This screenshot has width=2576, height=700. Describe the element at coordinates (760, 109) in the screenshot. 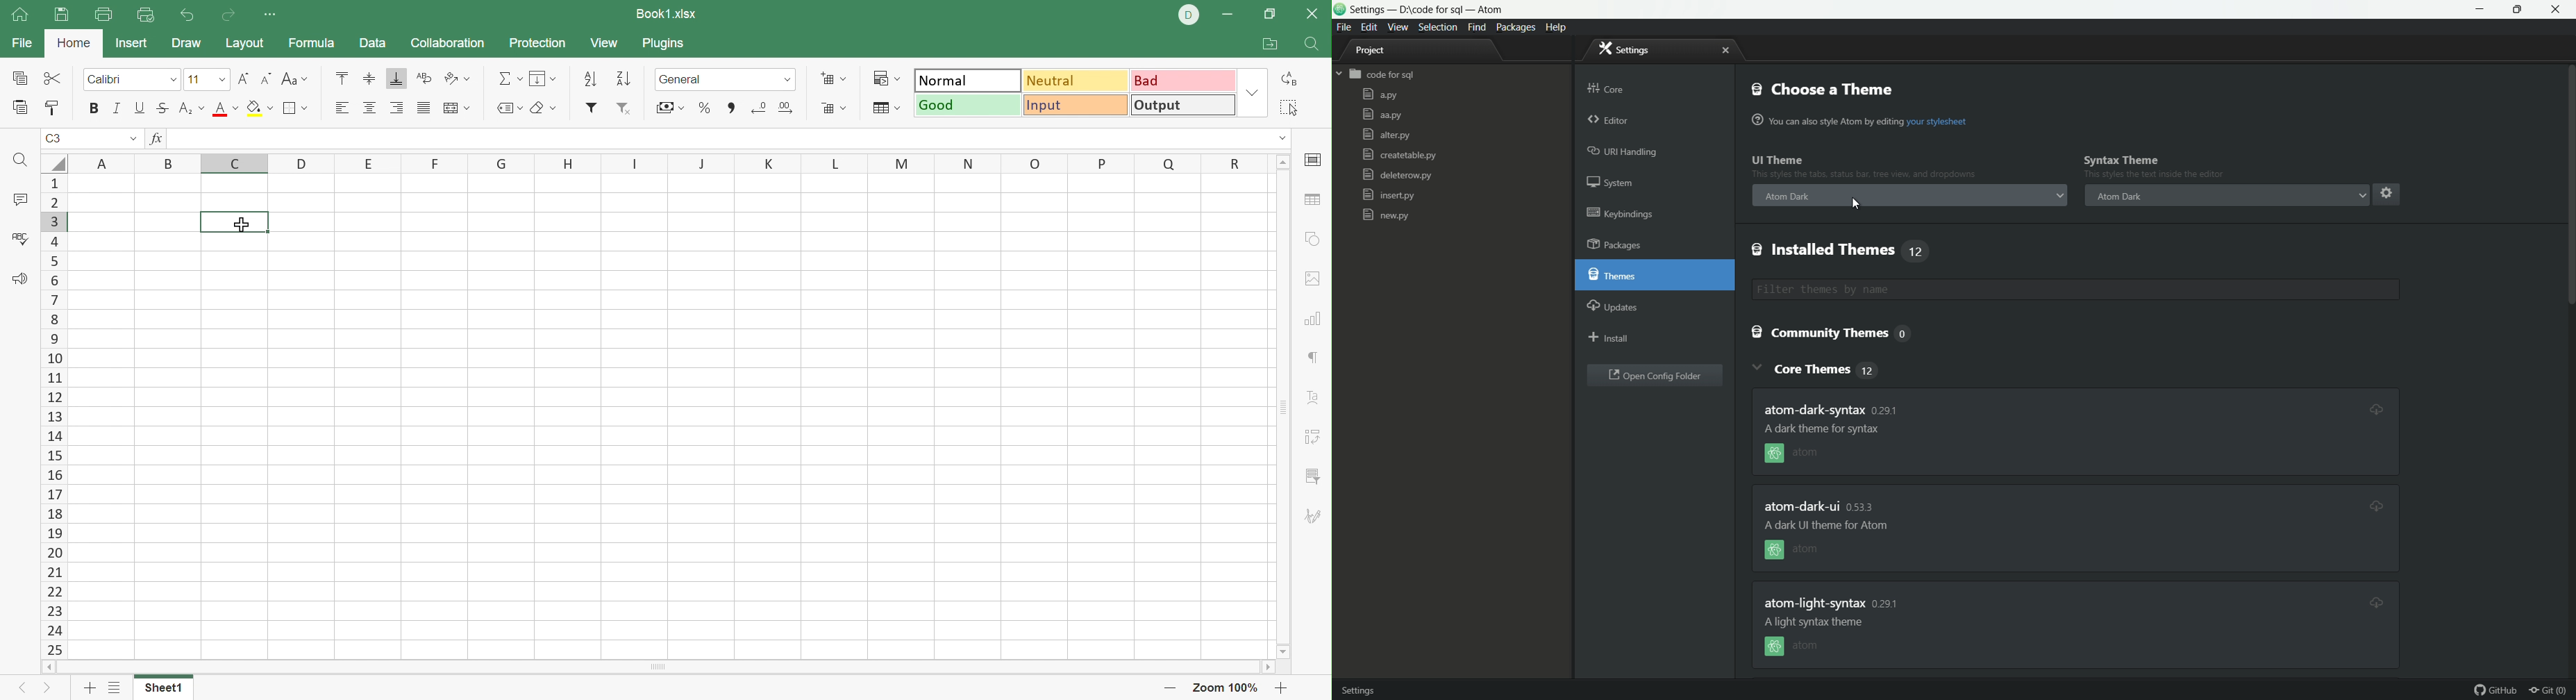

I see `Decrease decimal` at that location.